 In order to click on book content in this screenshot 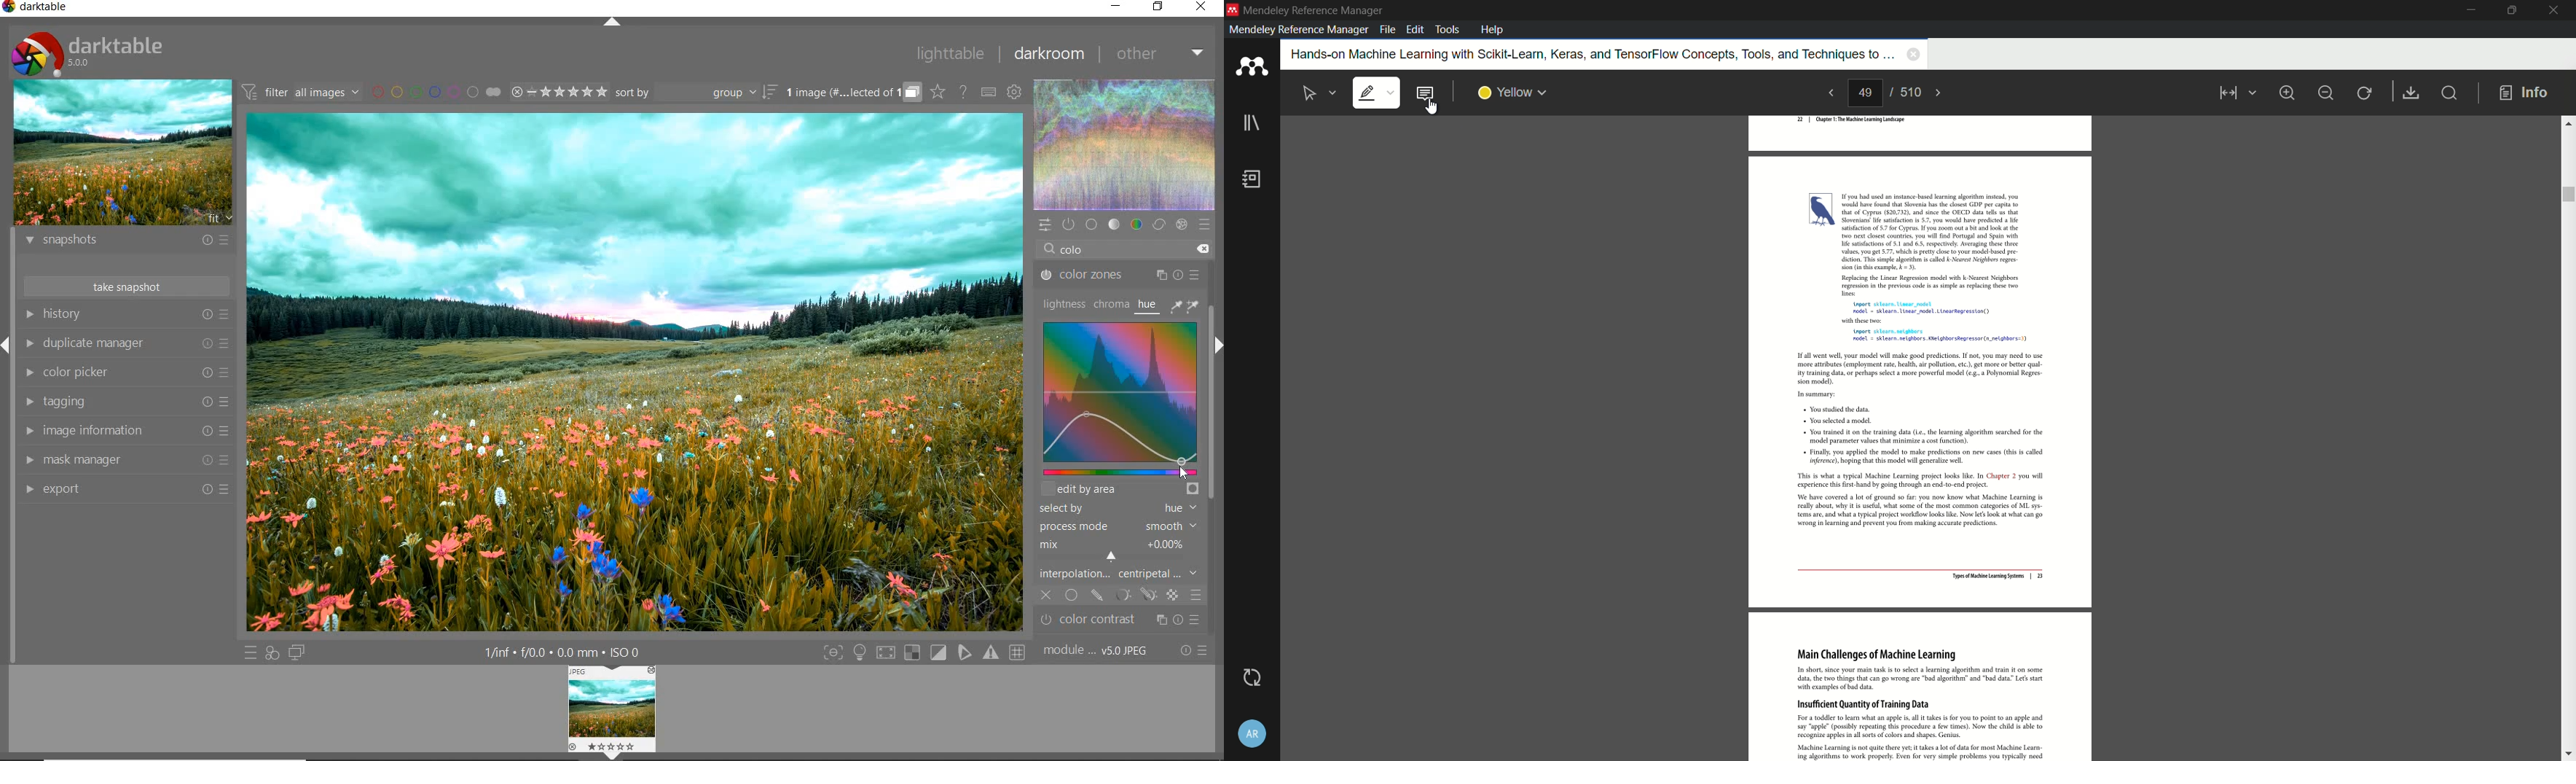, I will do `click(1920, 439)`.